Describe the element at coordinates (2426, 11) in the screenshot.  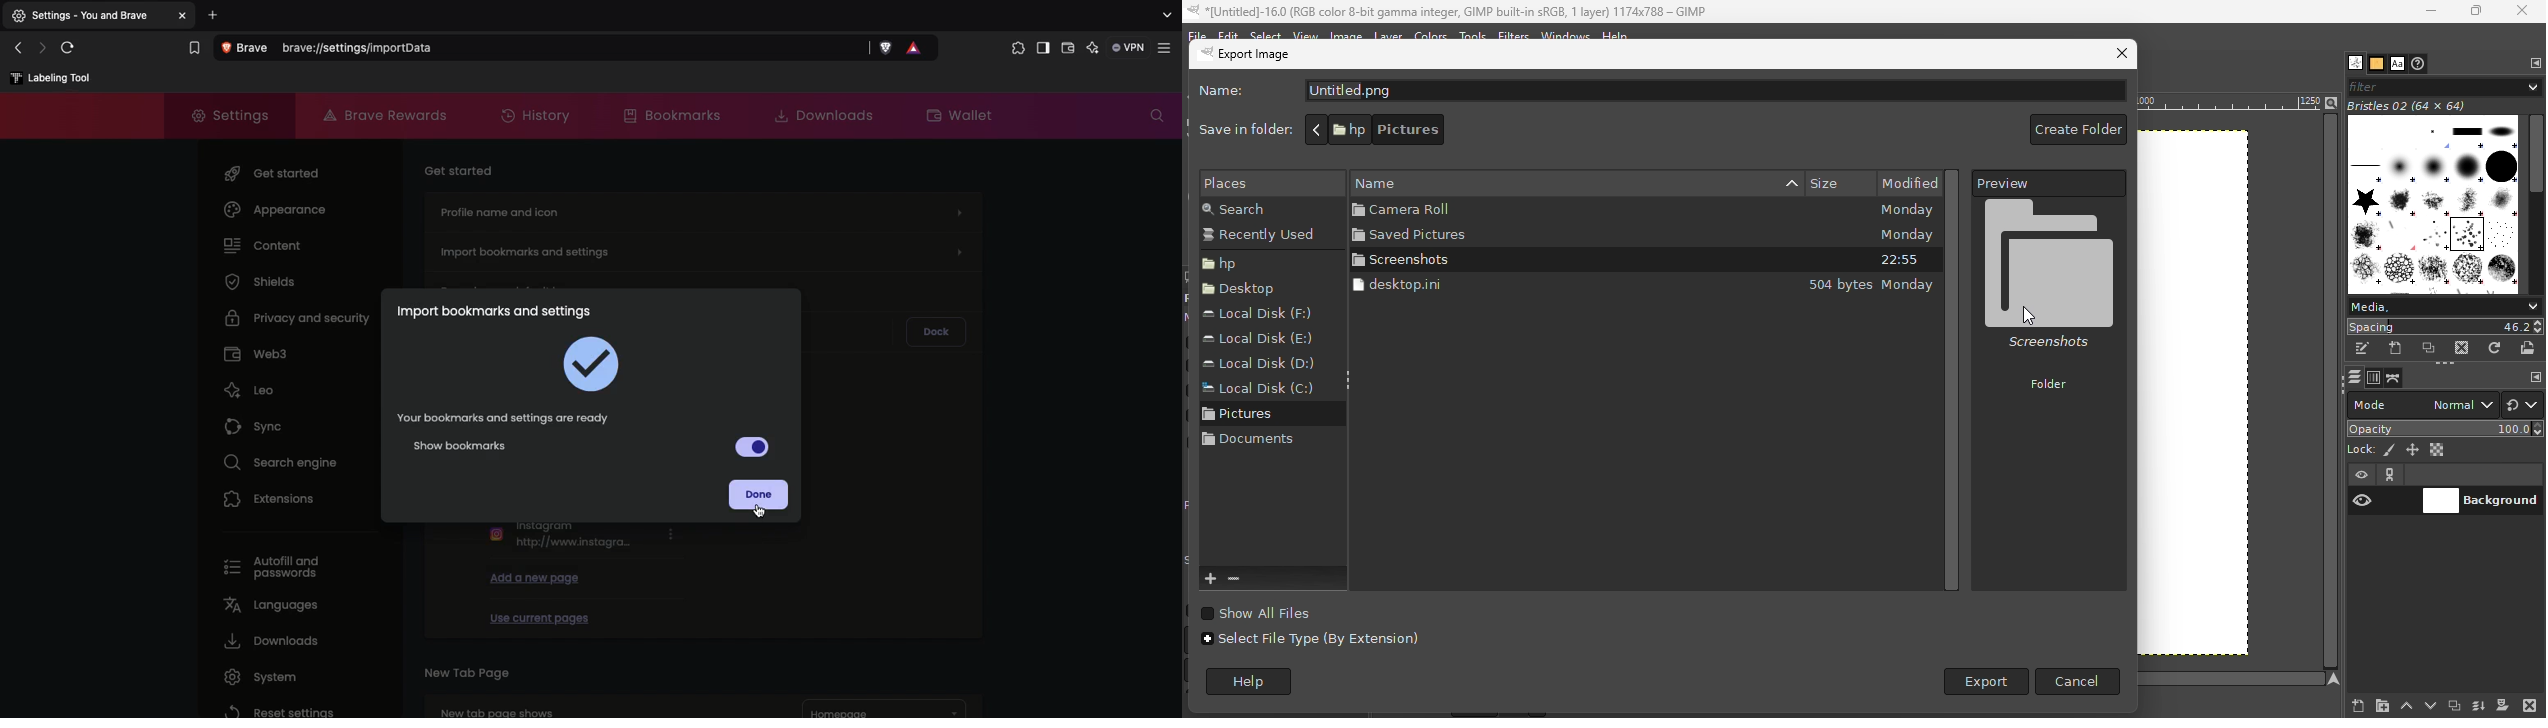
I see `Minimize` at that location.